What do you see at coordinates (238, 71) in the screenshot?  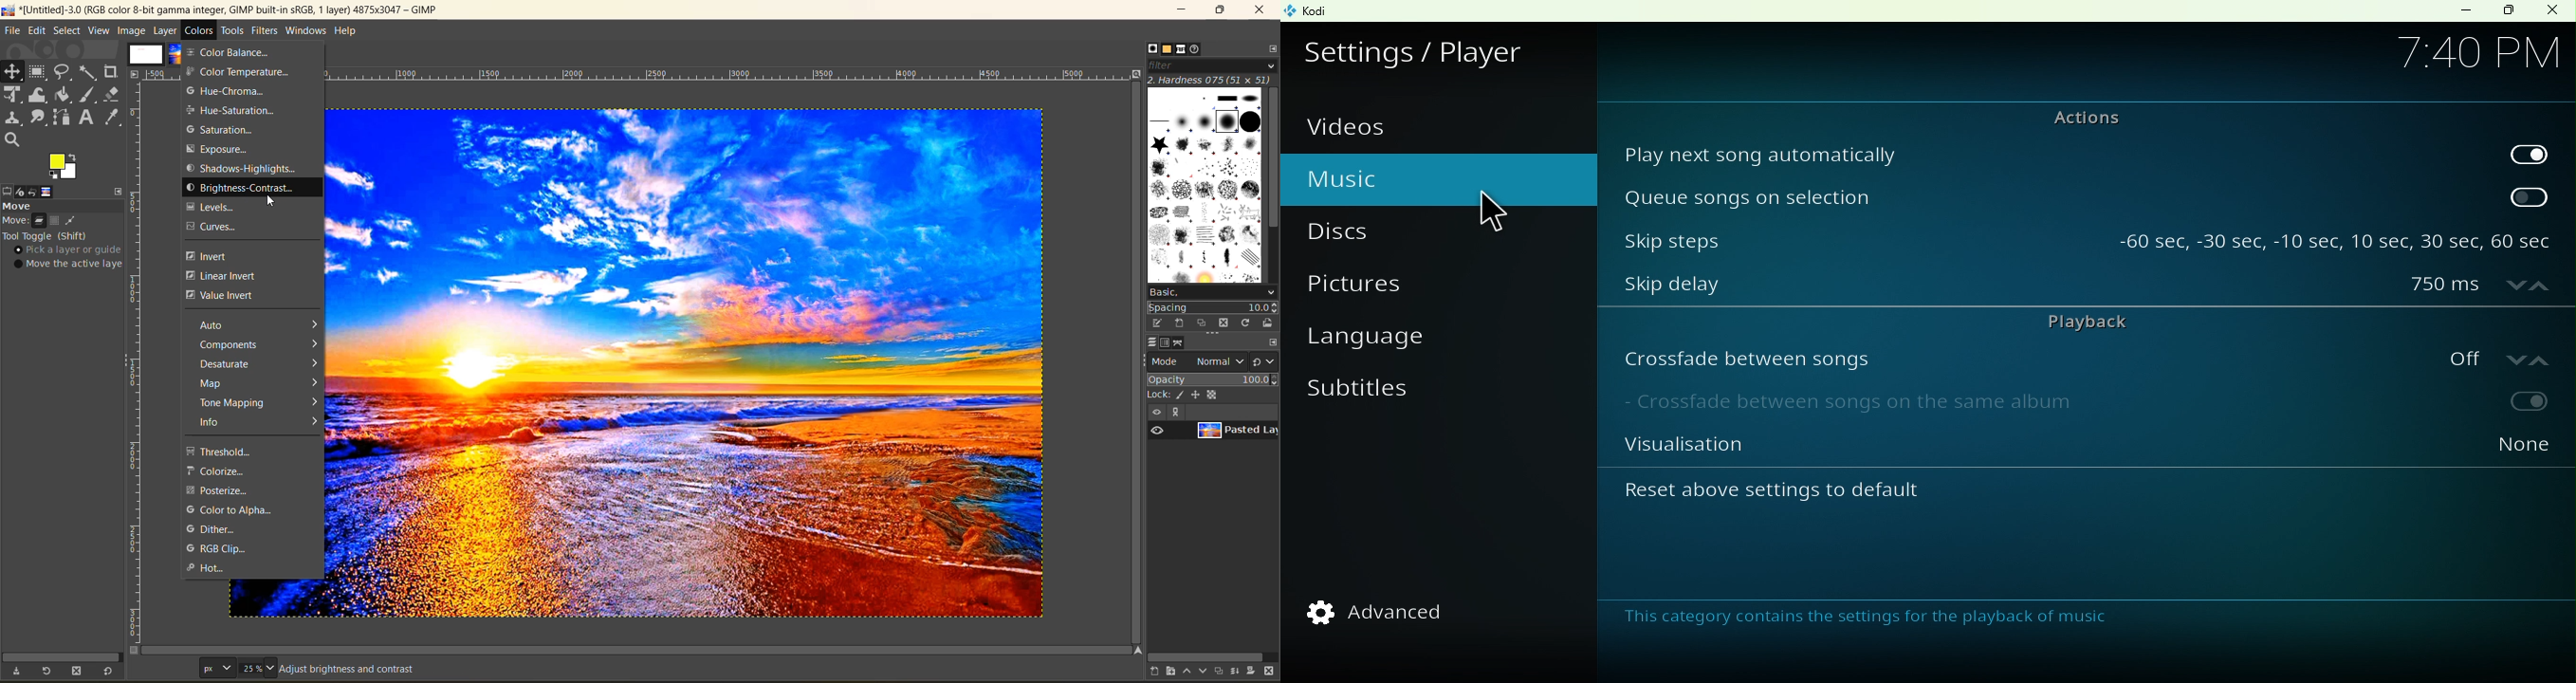 I see `color temperature` at bounding box center [238, 71].